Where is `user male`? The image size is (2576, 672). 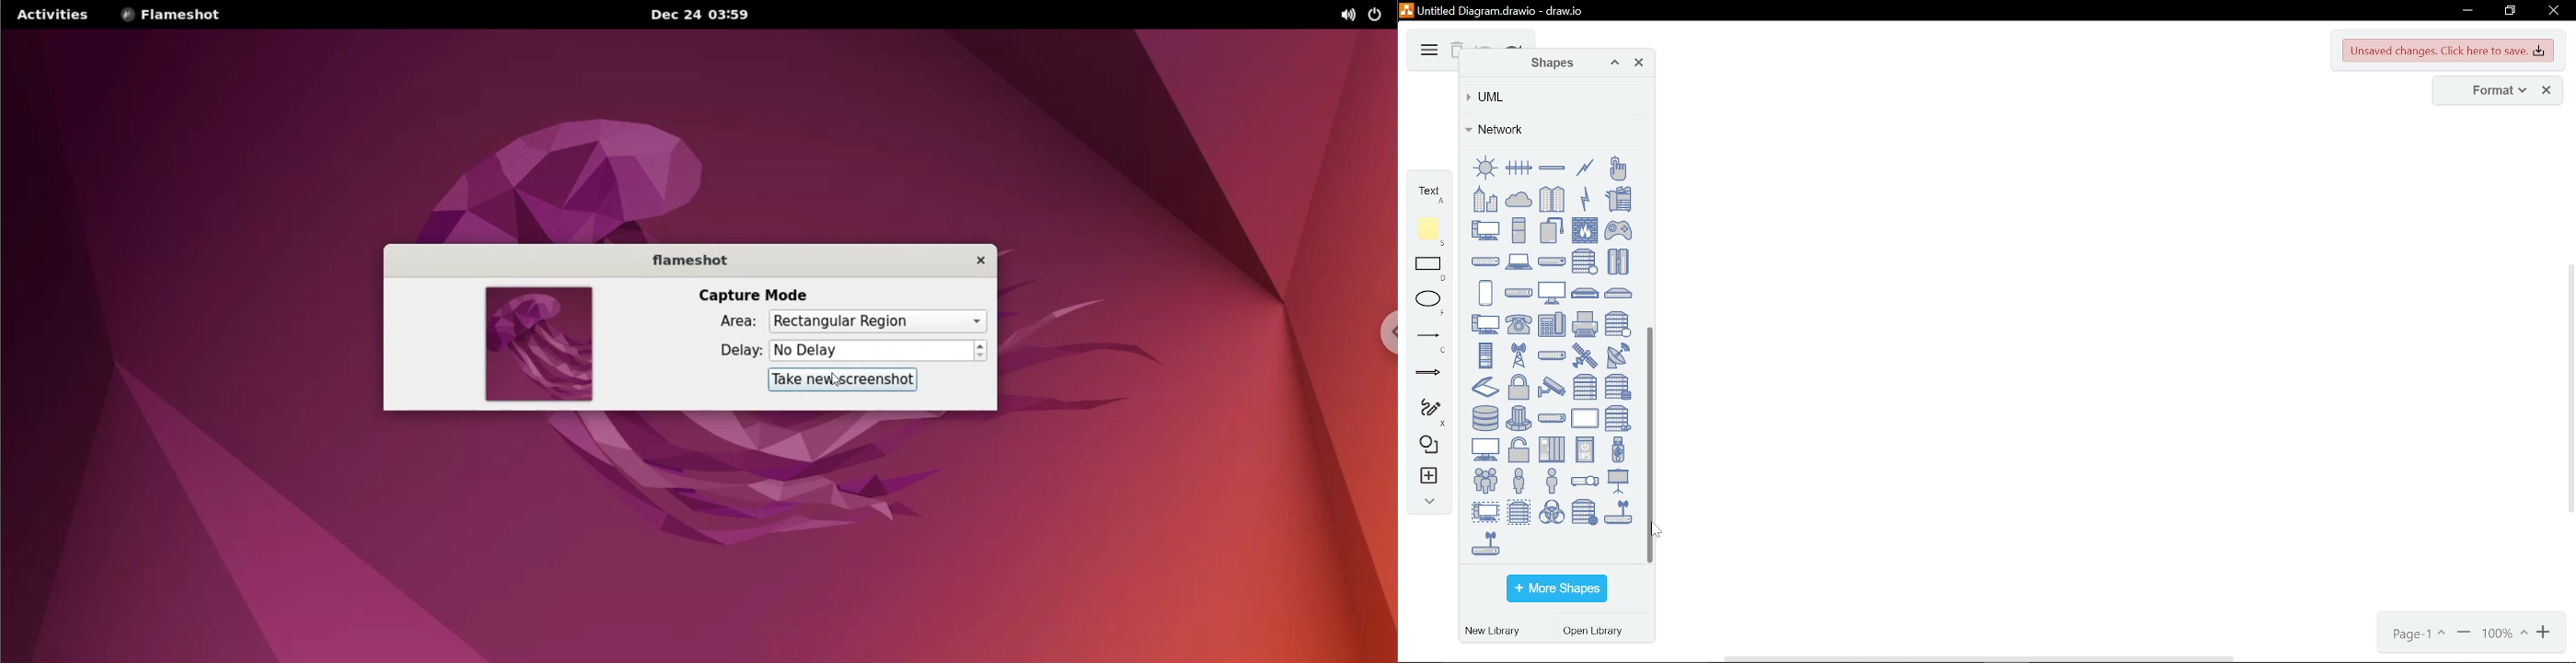 user male is located at coordinates (1552, 480).